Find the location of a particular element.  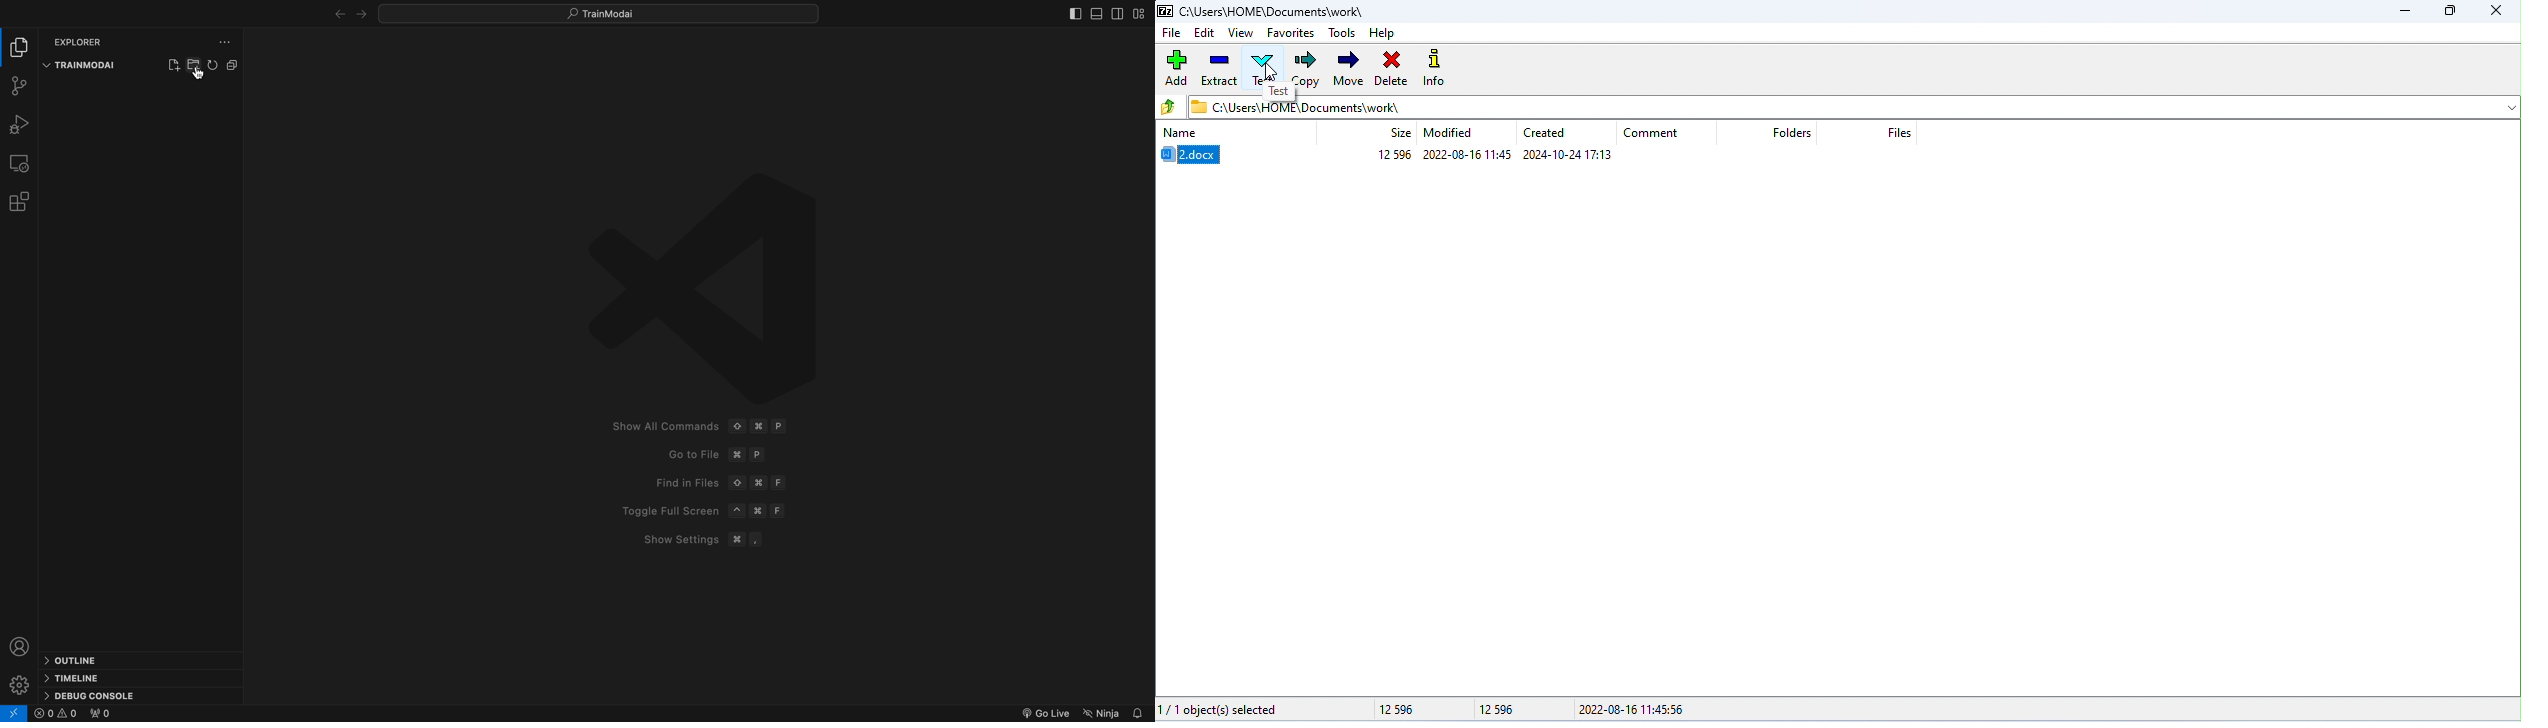

text is located at coordinates (1265, 65).